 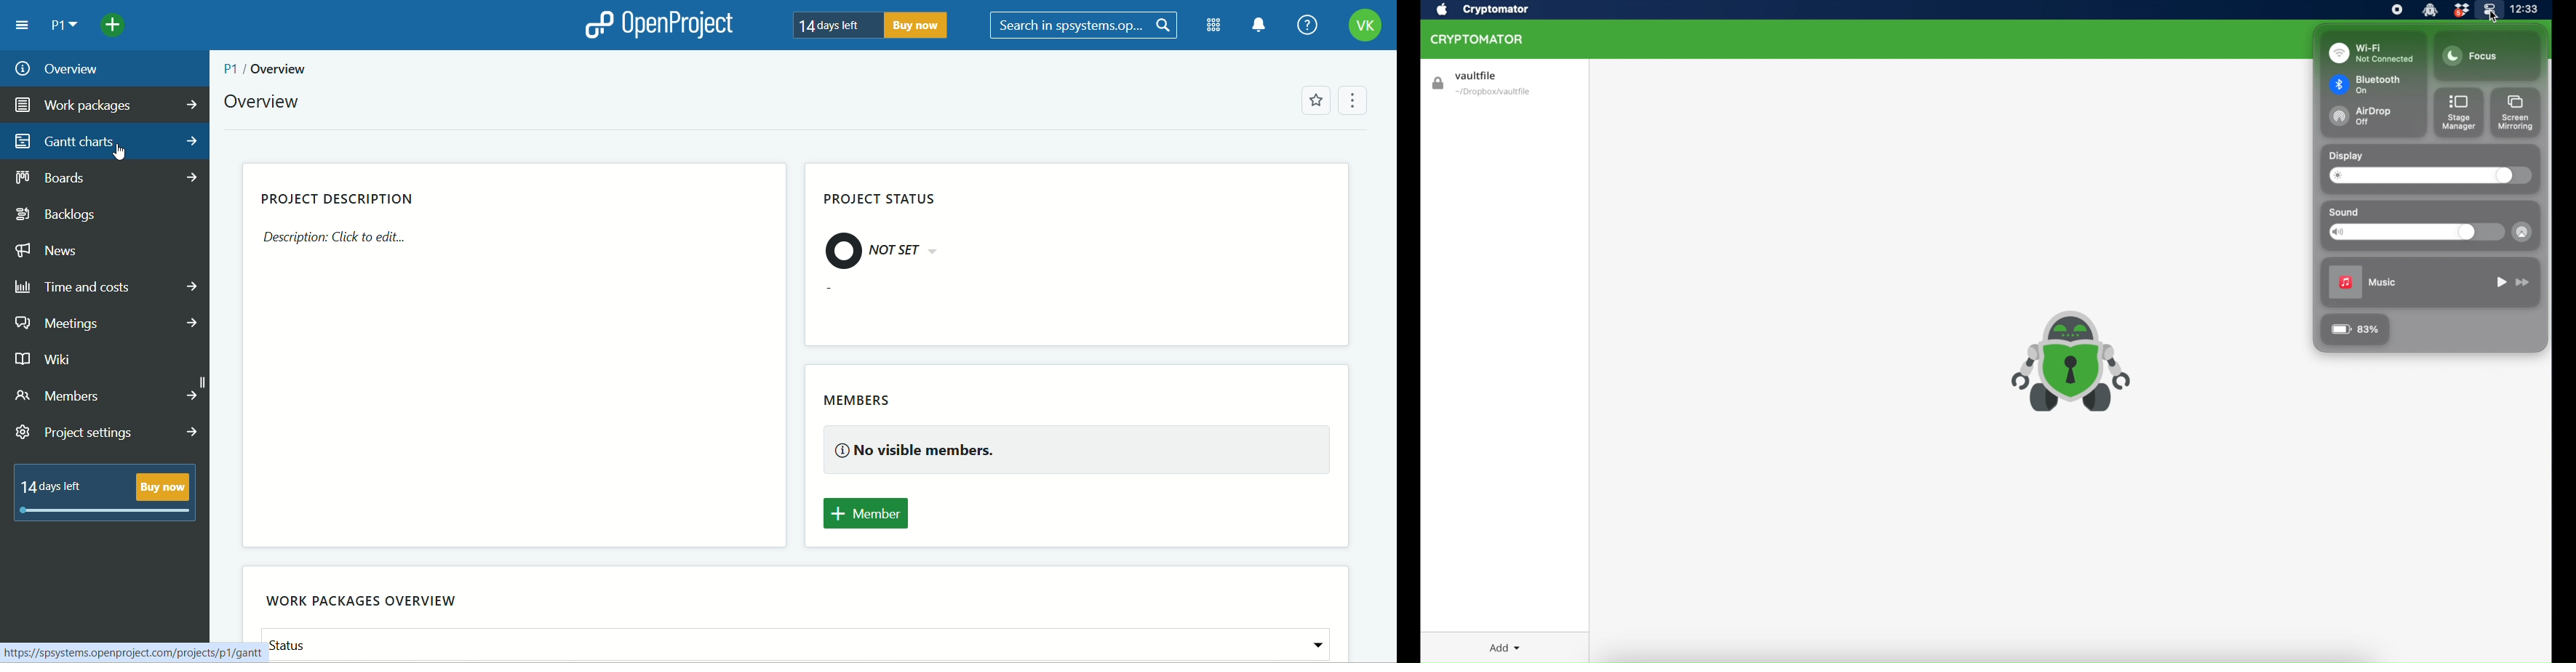 What do you see at coordinates (1442, 9) in the screenshot?
I see `apple icon` at bounding box center [1442, 9].